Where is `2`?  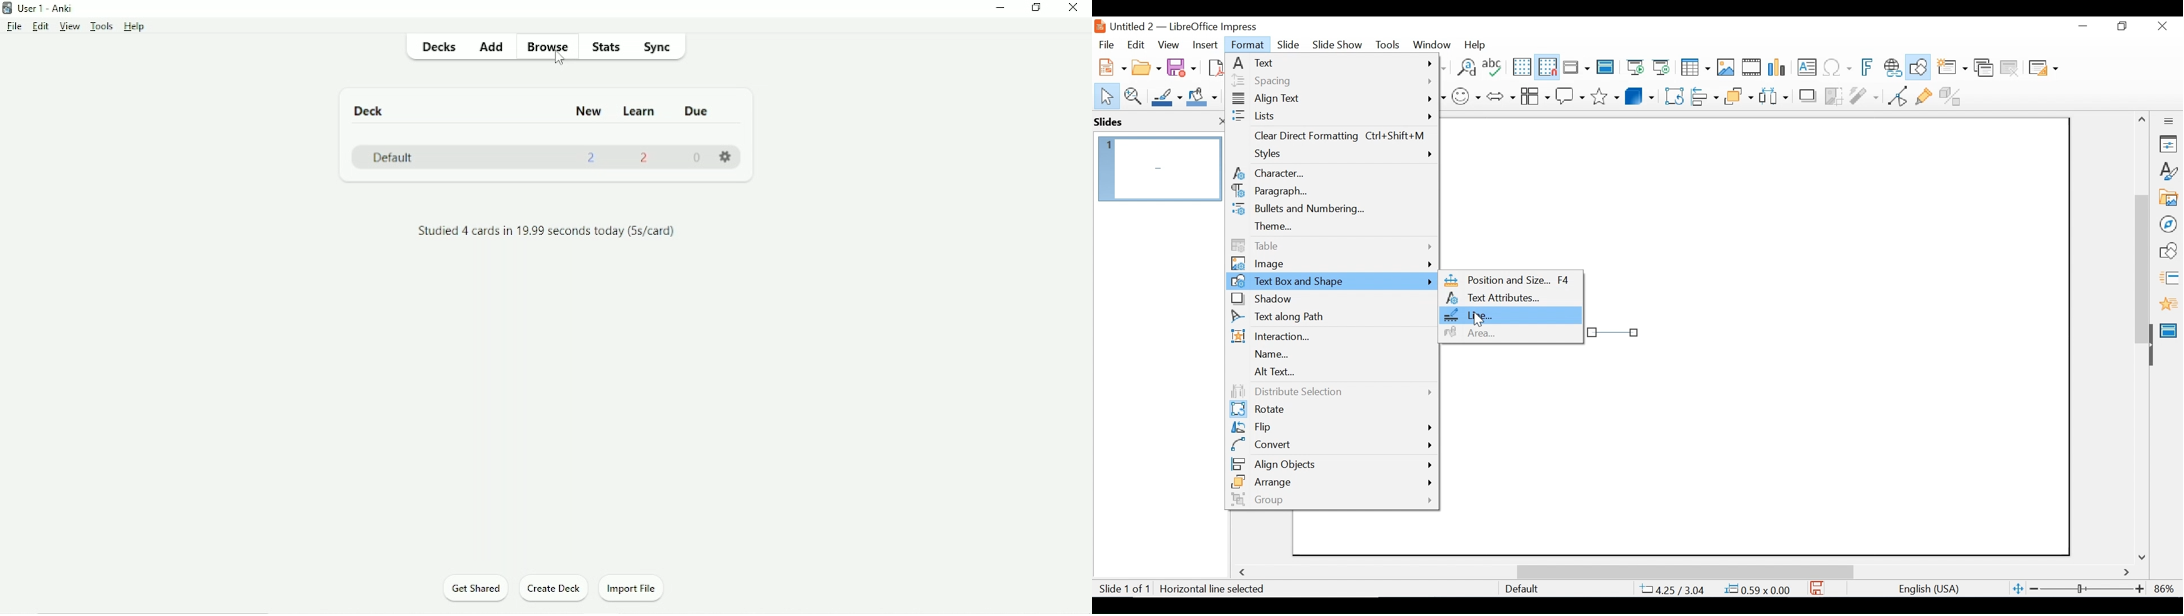 2 is located at coordinates (592, 157).